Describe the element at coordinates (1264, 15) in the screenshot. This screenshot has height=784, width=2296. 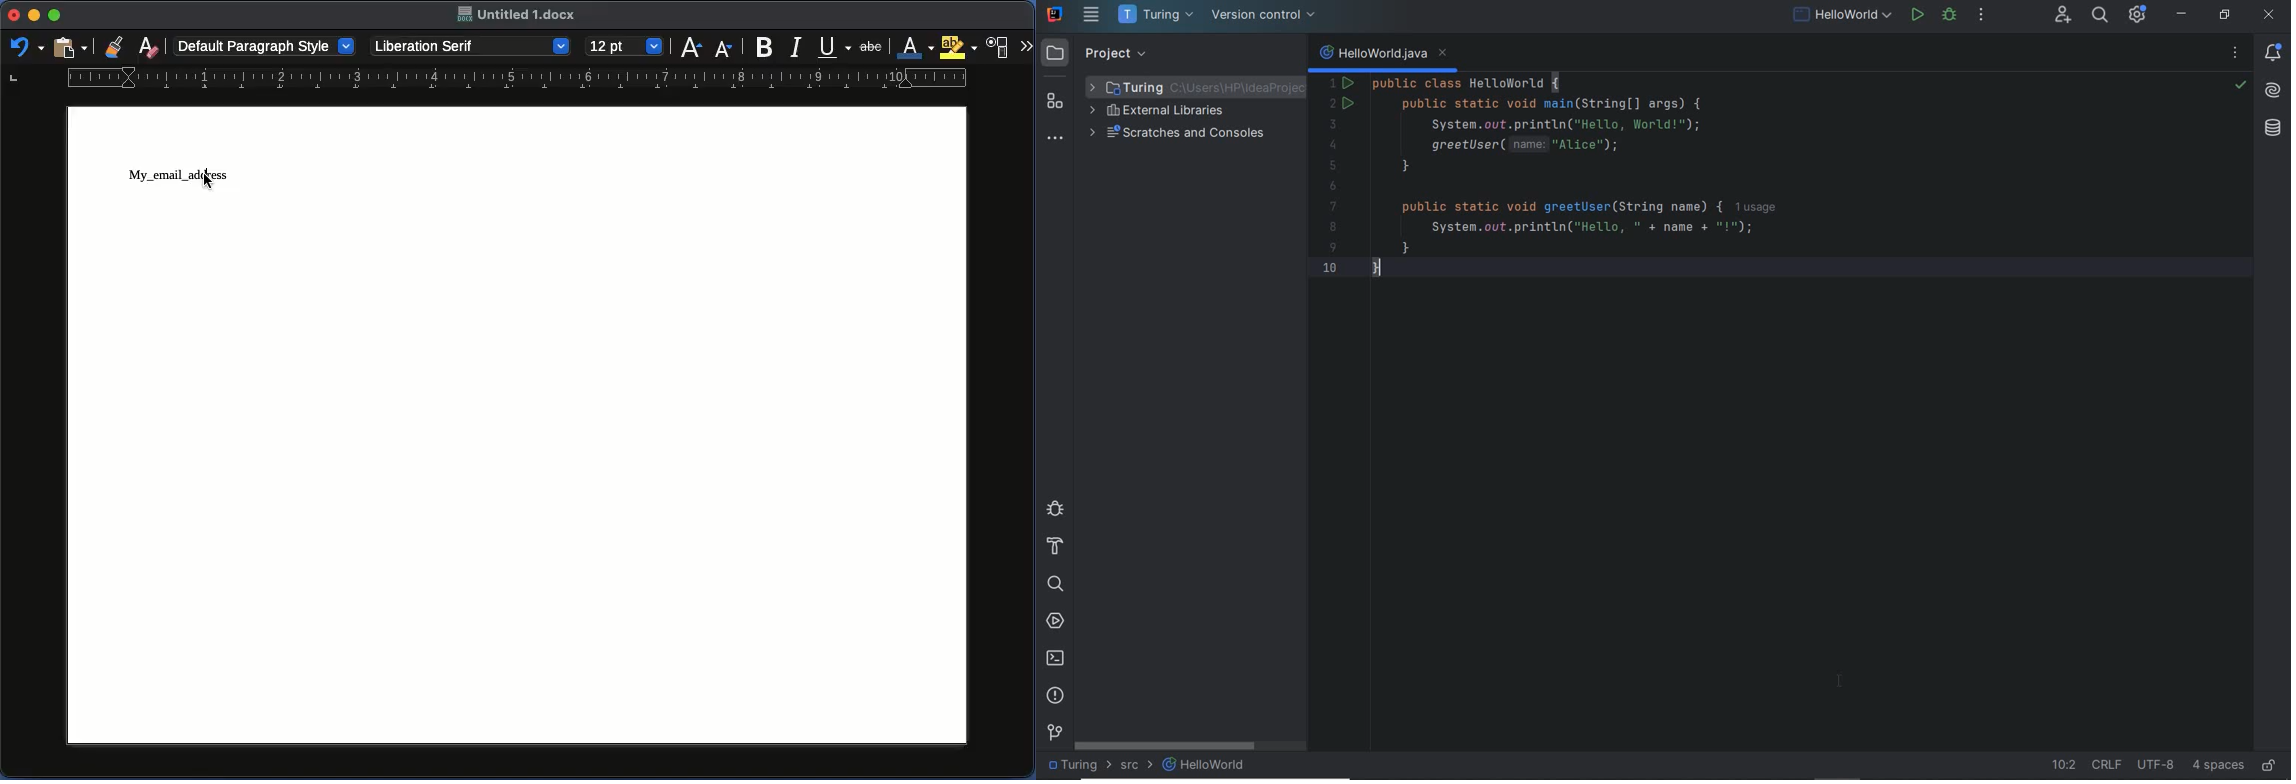
I see `version control` at that location.